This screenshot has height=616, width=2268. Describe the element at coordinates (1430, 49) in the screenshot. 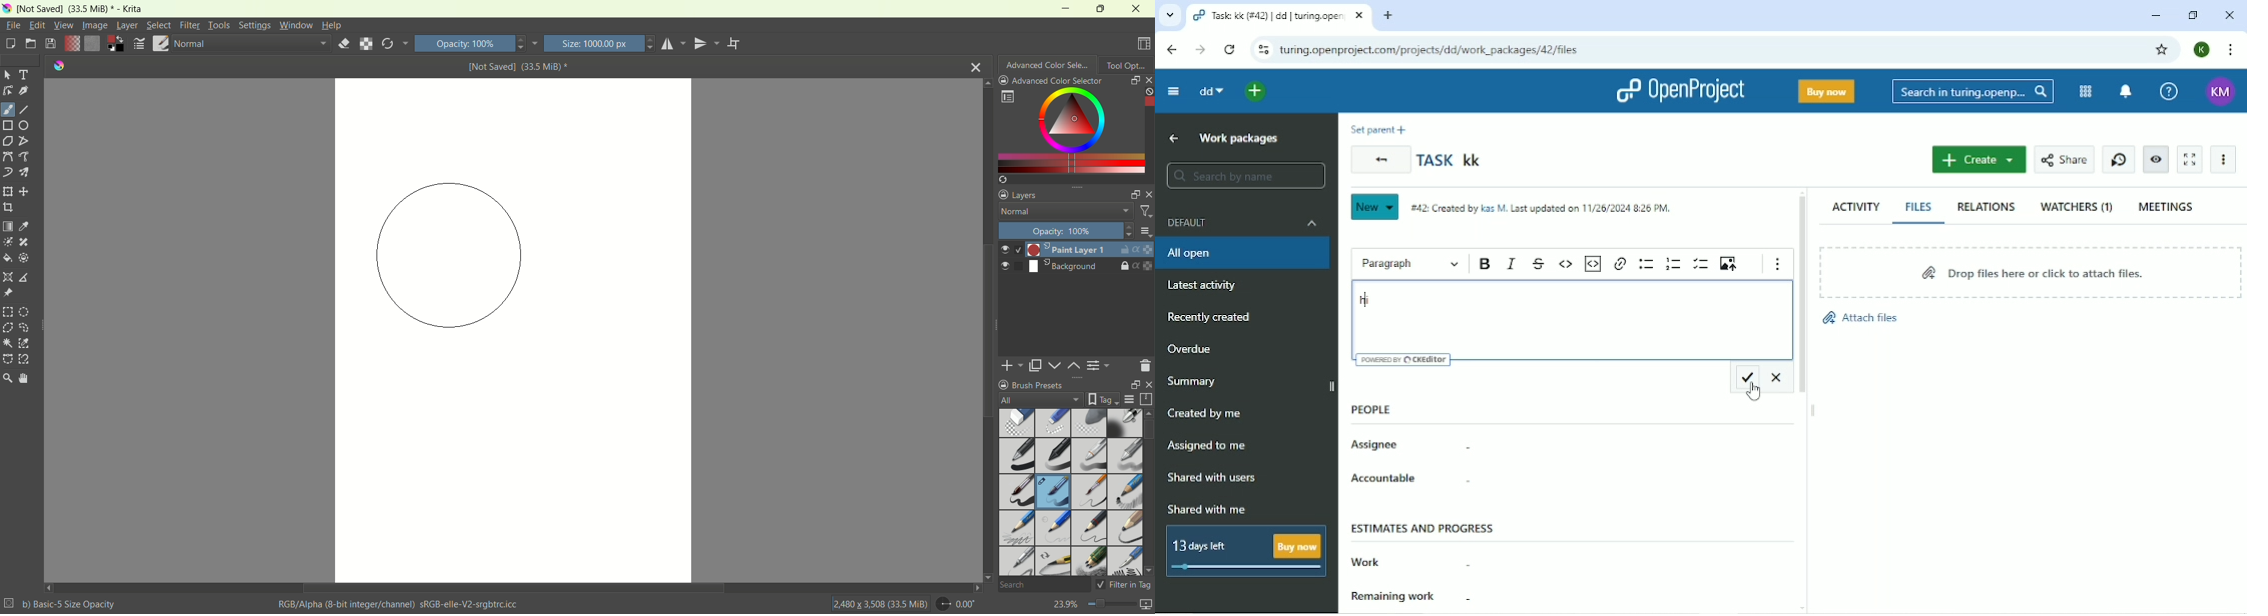

I see `turing.openproject.com/projects/dd/work_packages/42/files` at that location.